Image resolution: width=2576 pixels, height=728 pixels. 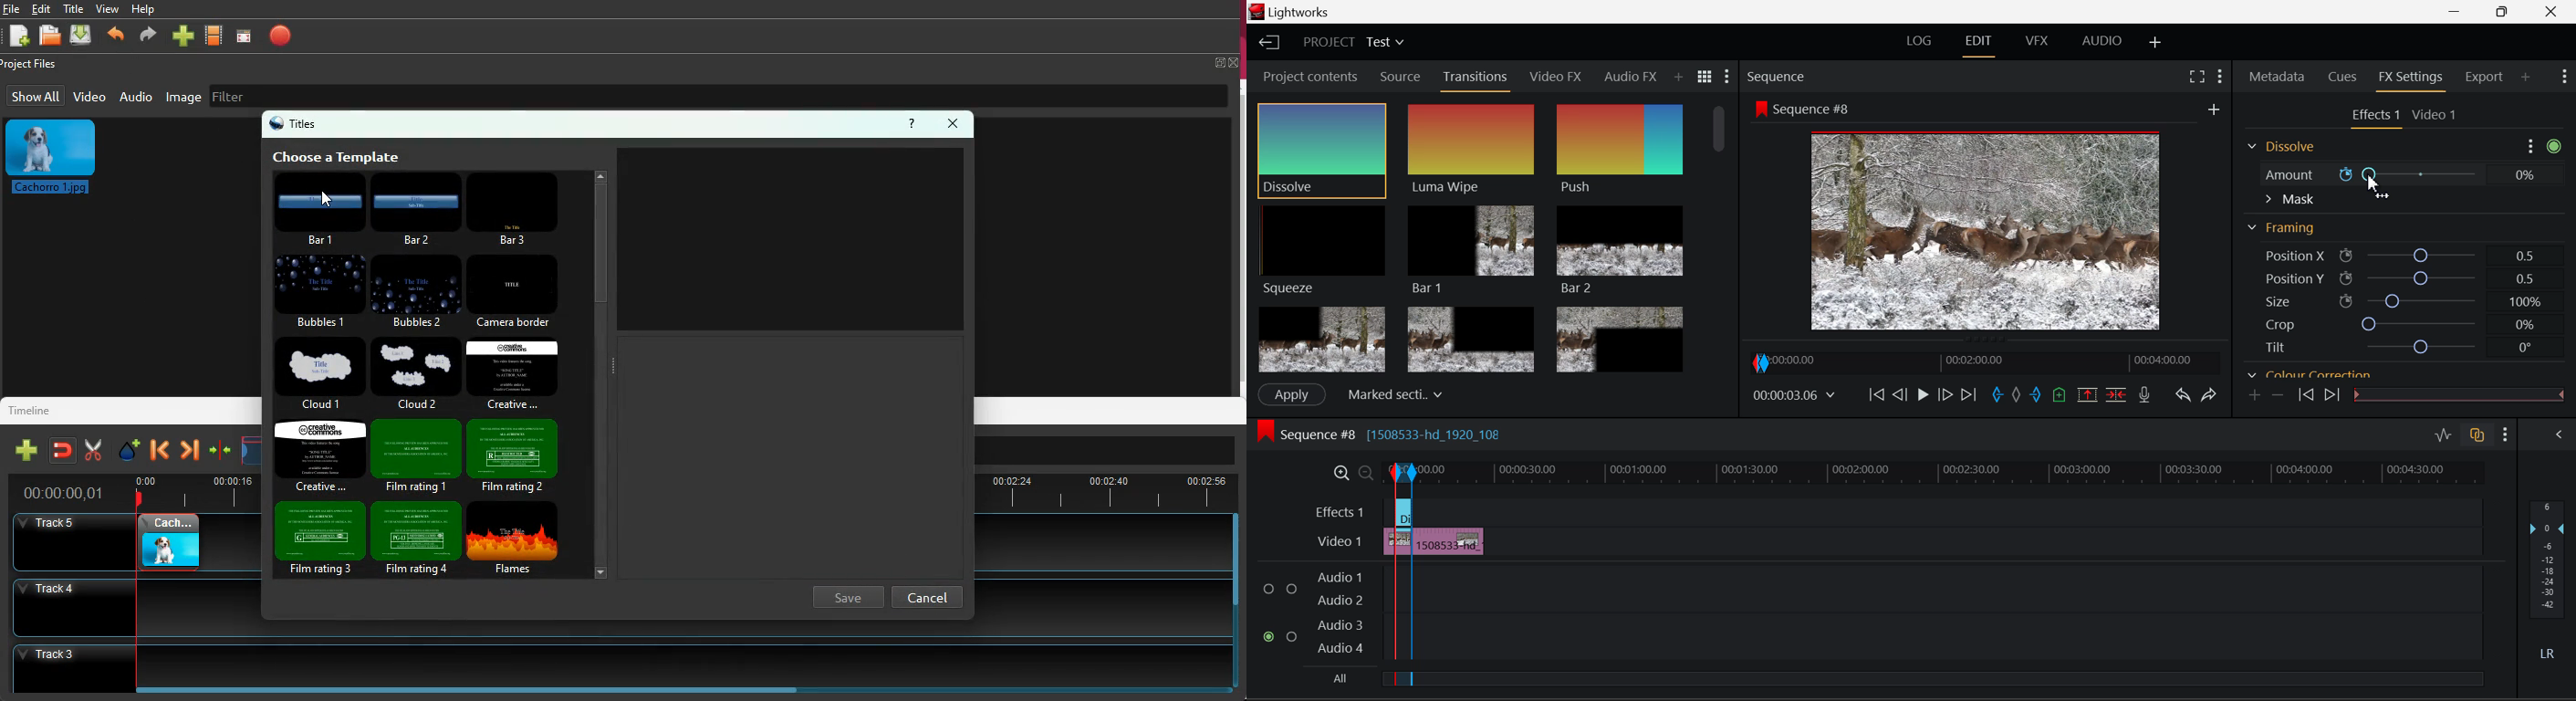 I want to click on Metadata, so click(x=2277, y=78).